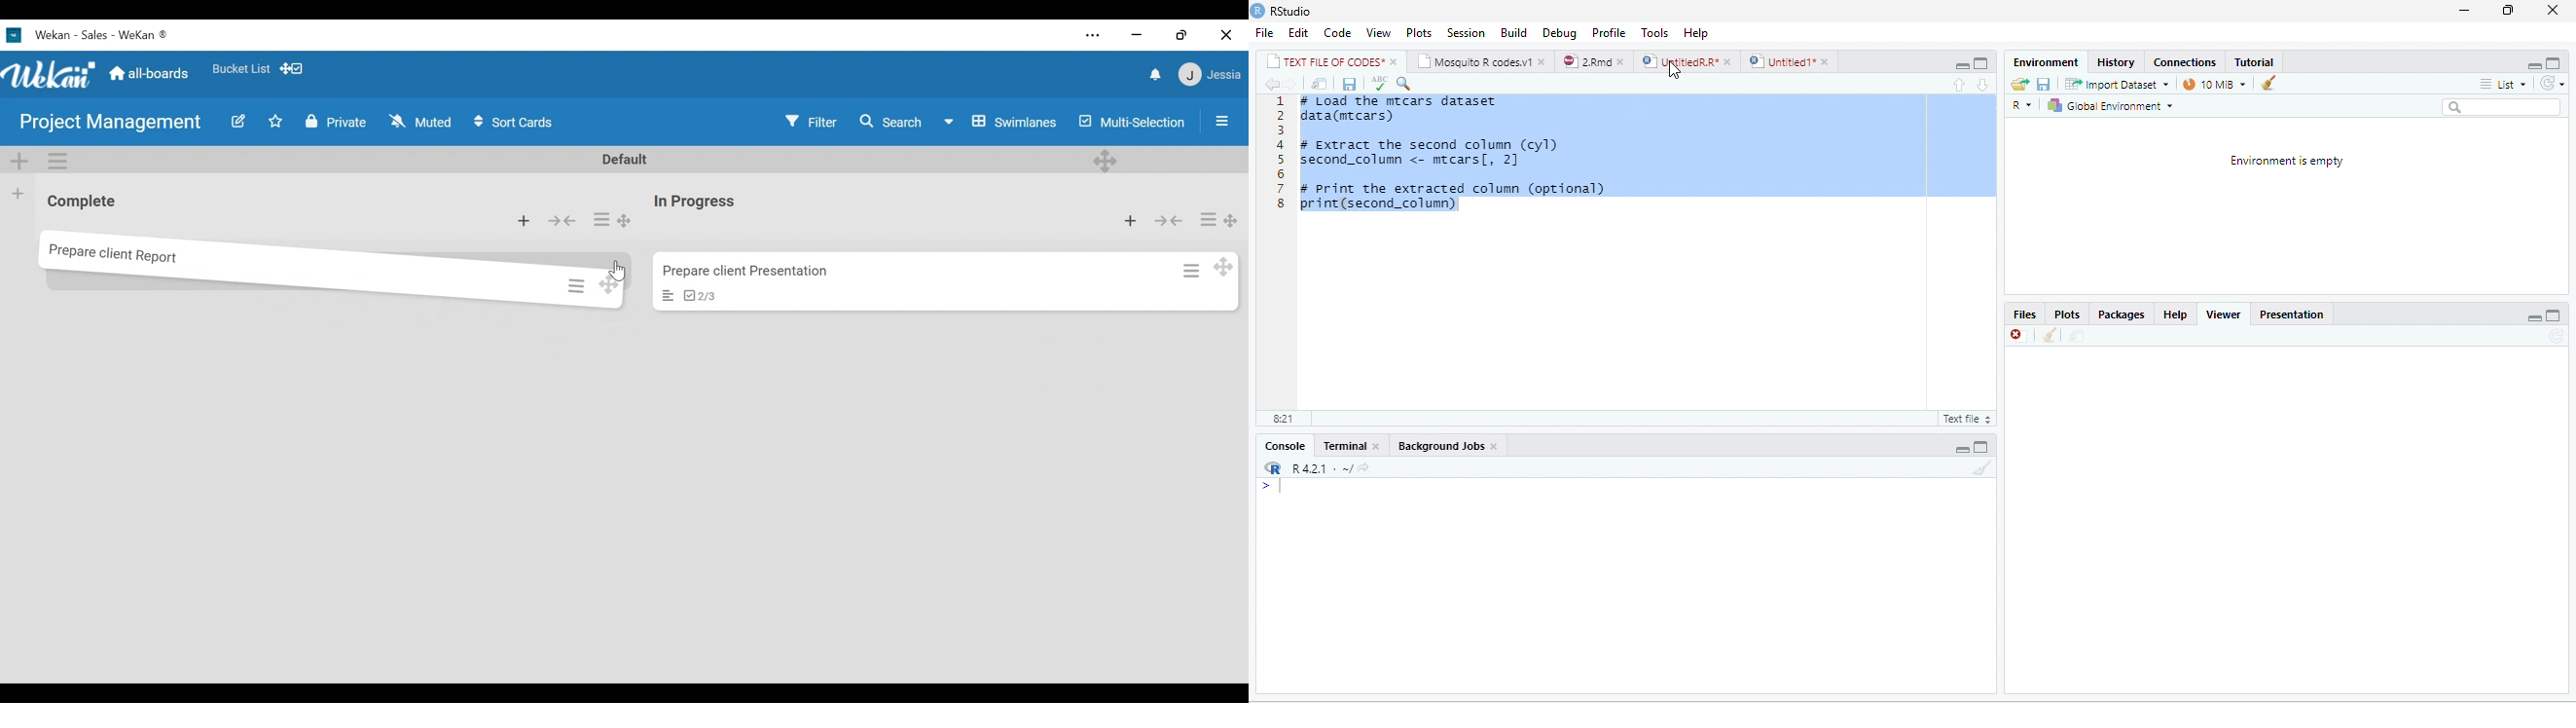 Image resolution: width=2576 pixels, height=728 pixels. I want to click on Add card to top list , so click(1131, 222).